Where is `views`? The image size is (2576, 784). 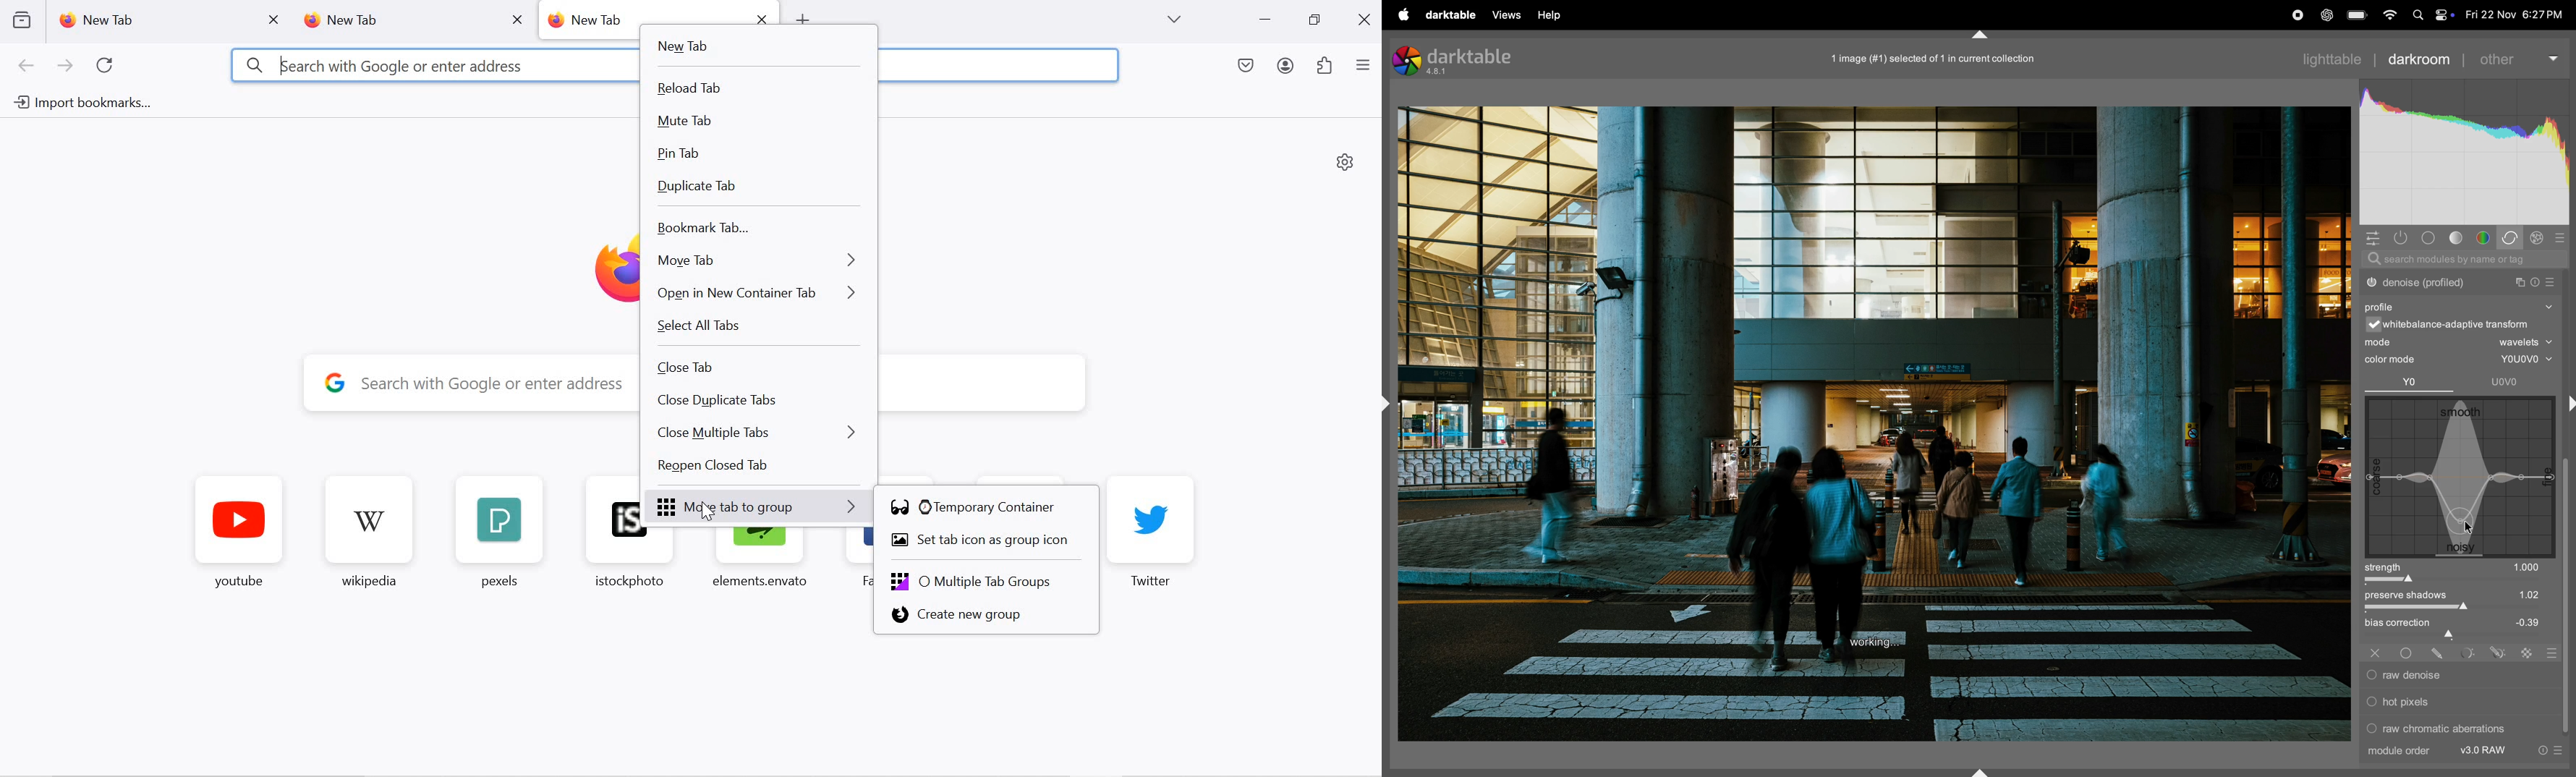 views is located at coordinates (1507, 15).